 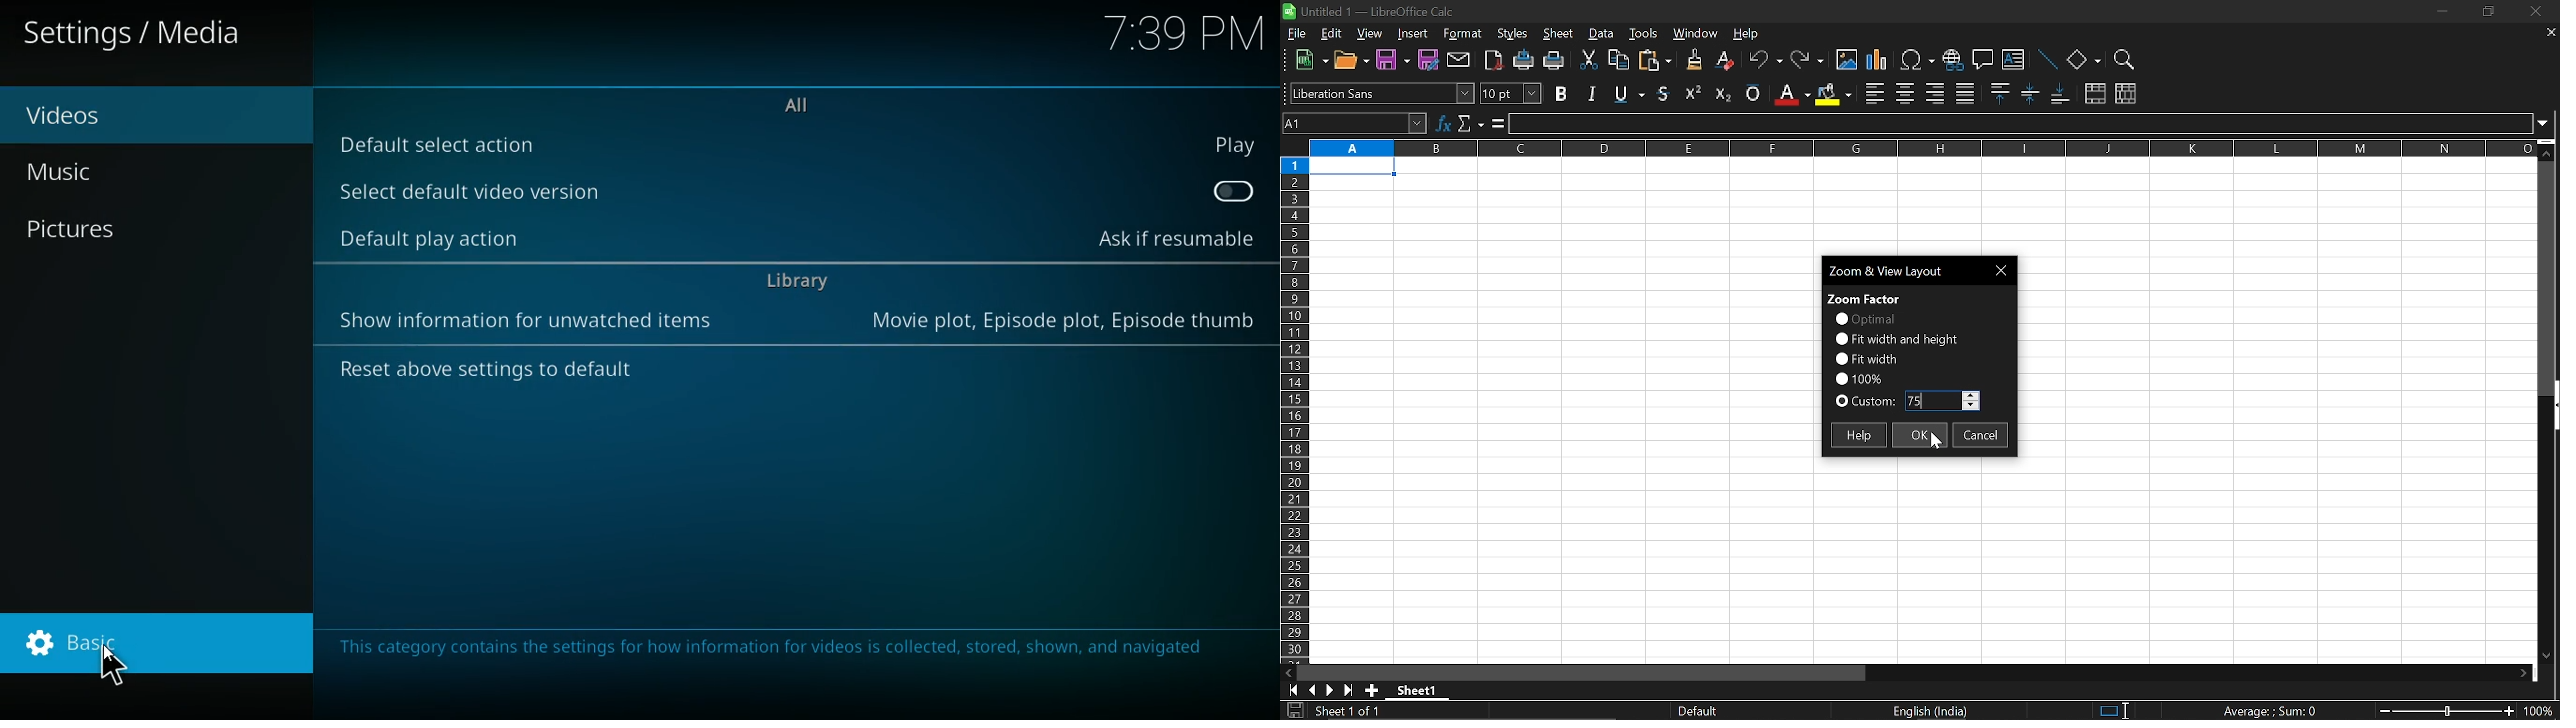 I want to click on align left, so click(x=1875, y=94).